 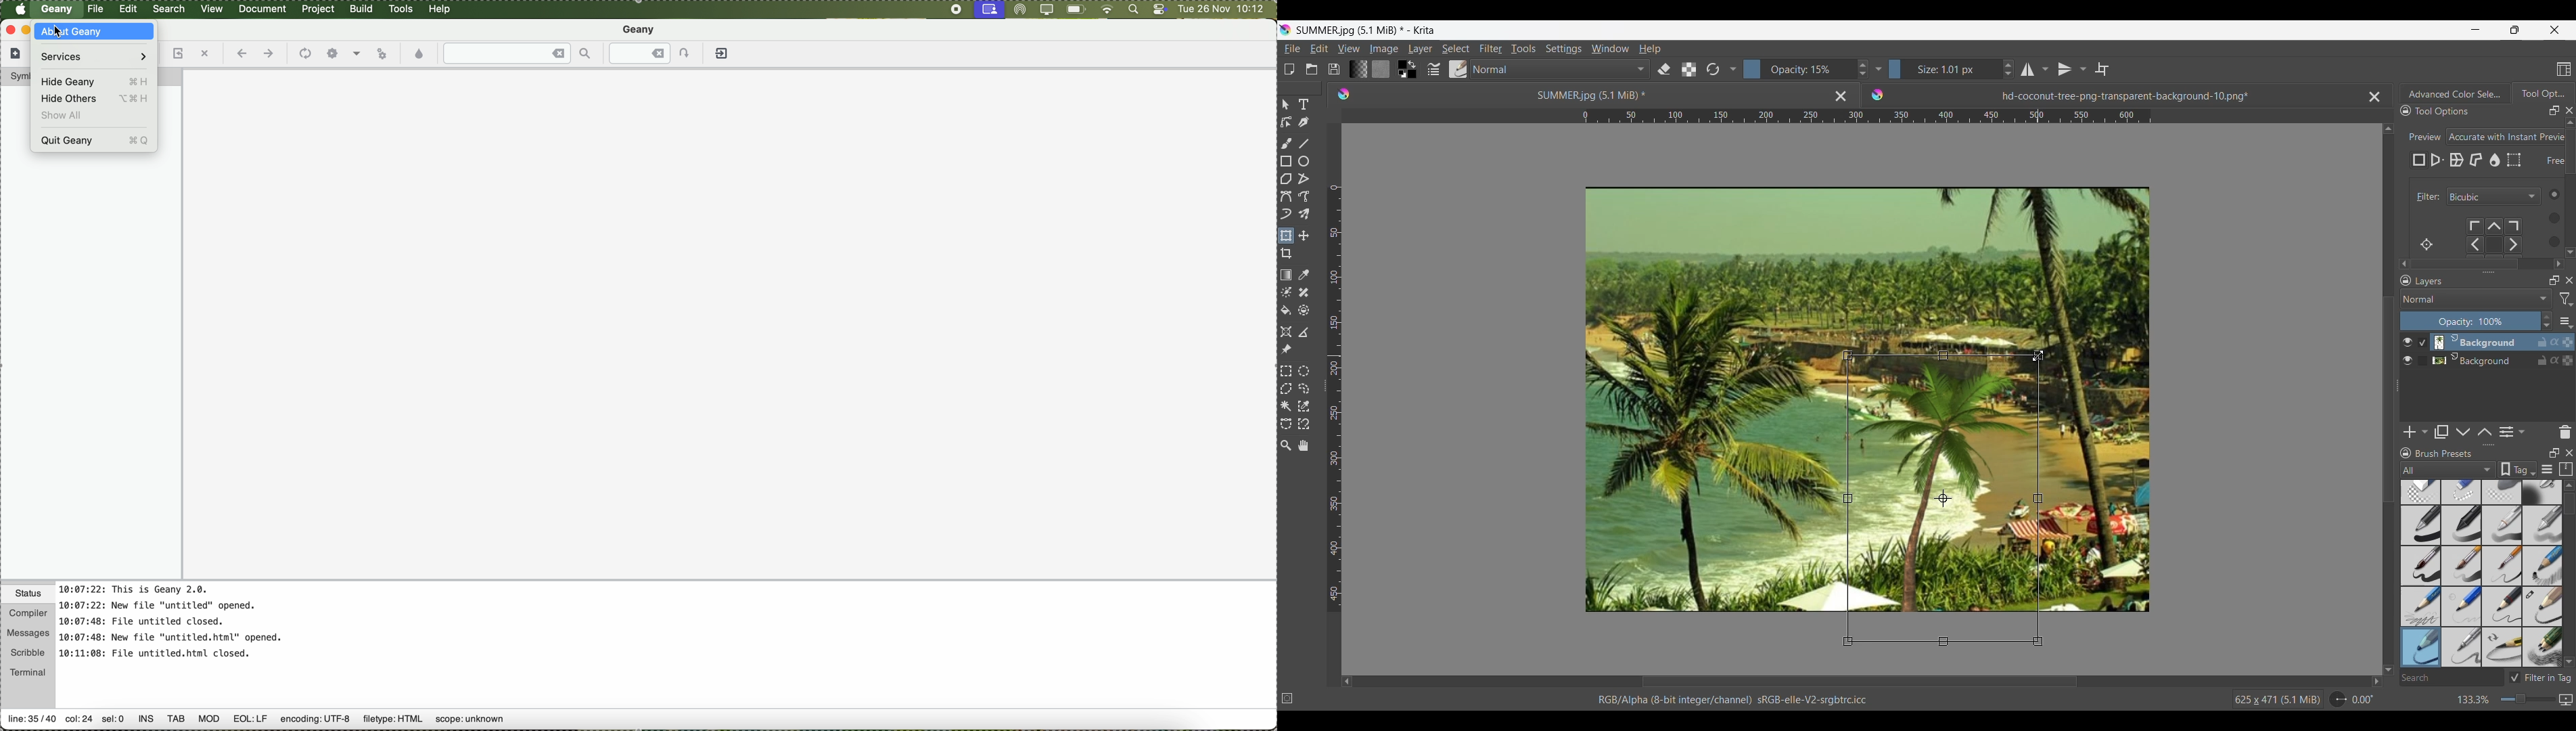 I want to click on Sync, so click(x=2554, y=357).